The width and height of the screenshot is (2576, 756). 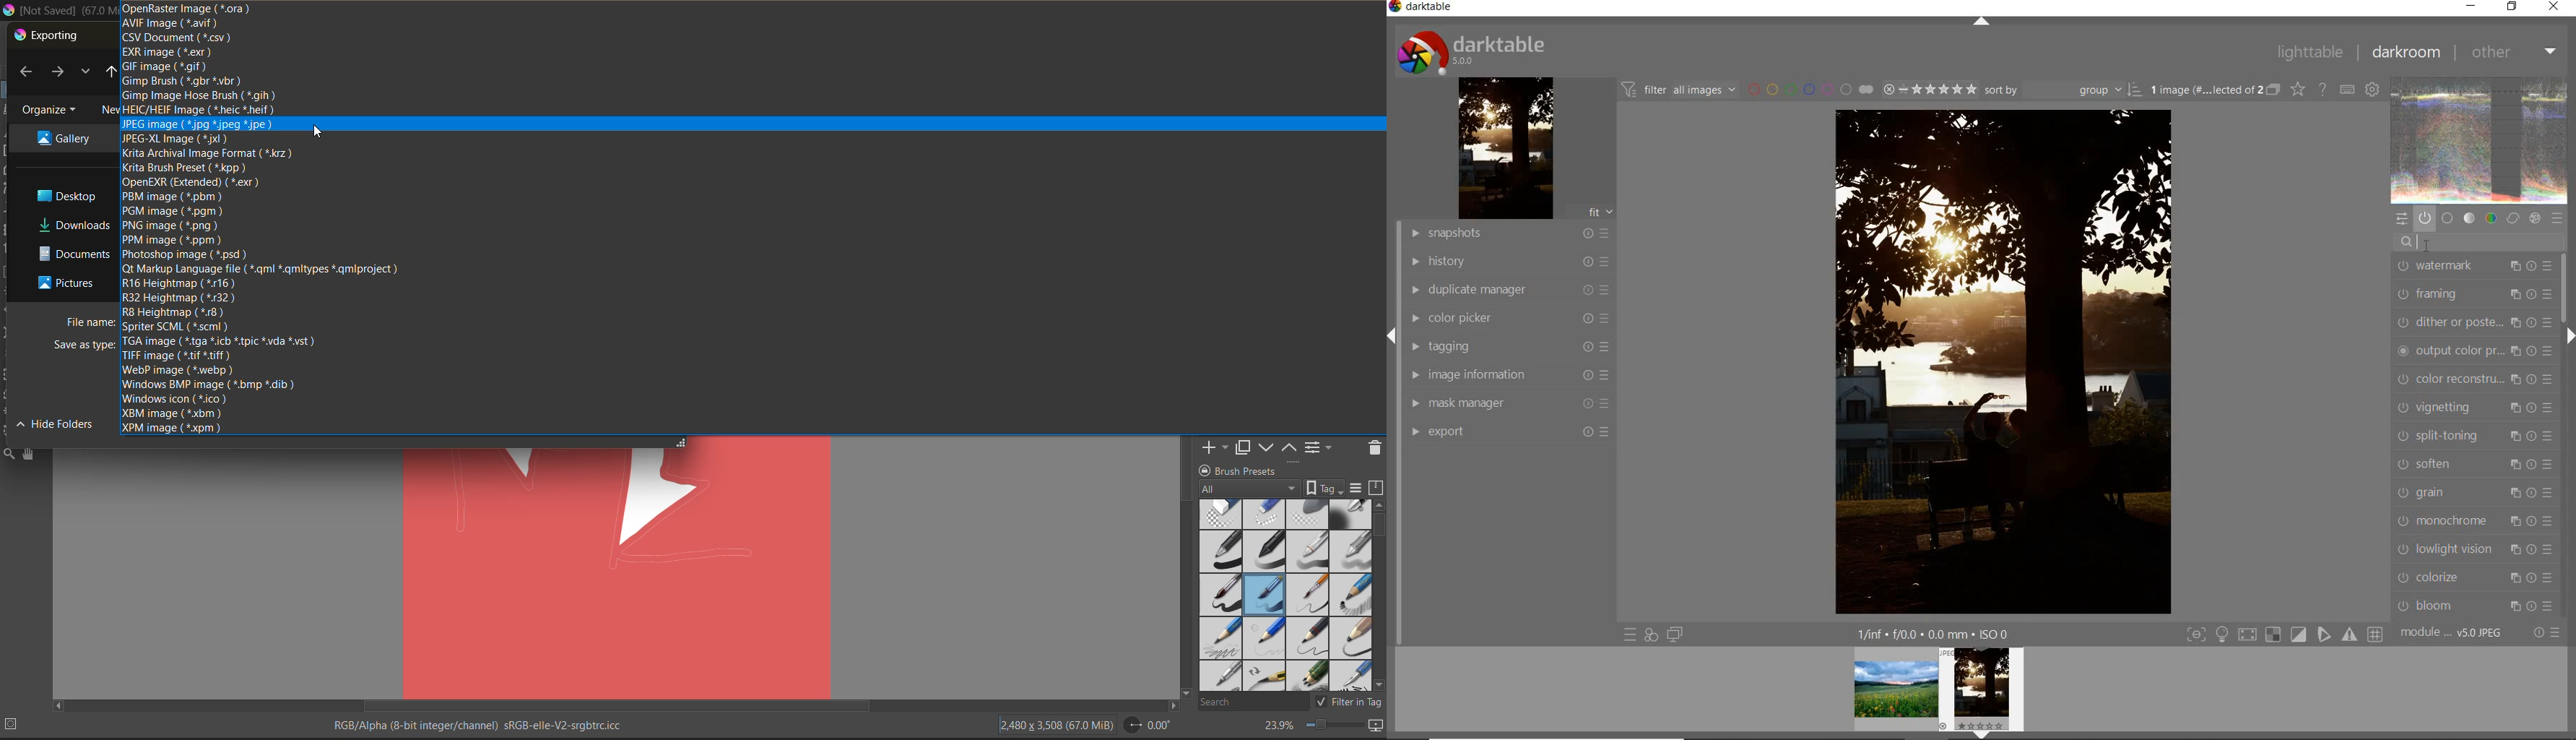 What do you see at coordinates (1676, 634) in the screenshot?
I see `display a second darkroom image widow` at bounding box center [1676, 634].